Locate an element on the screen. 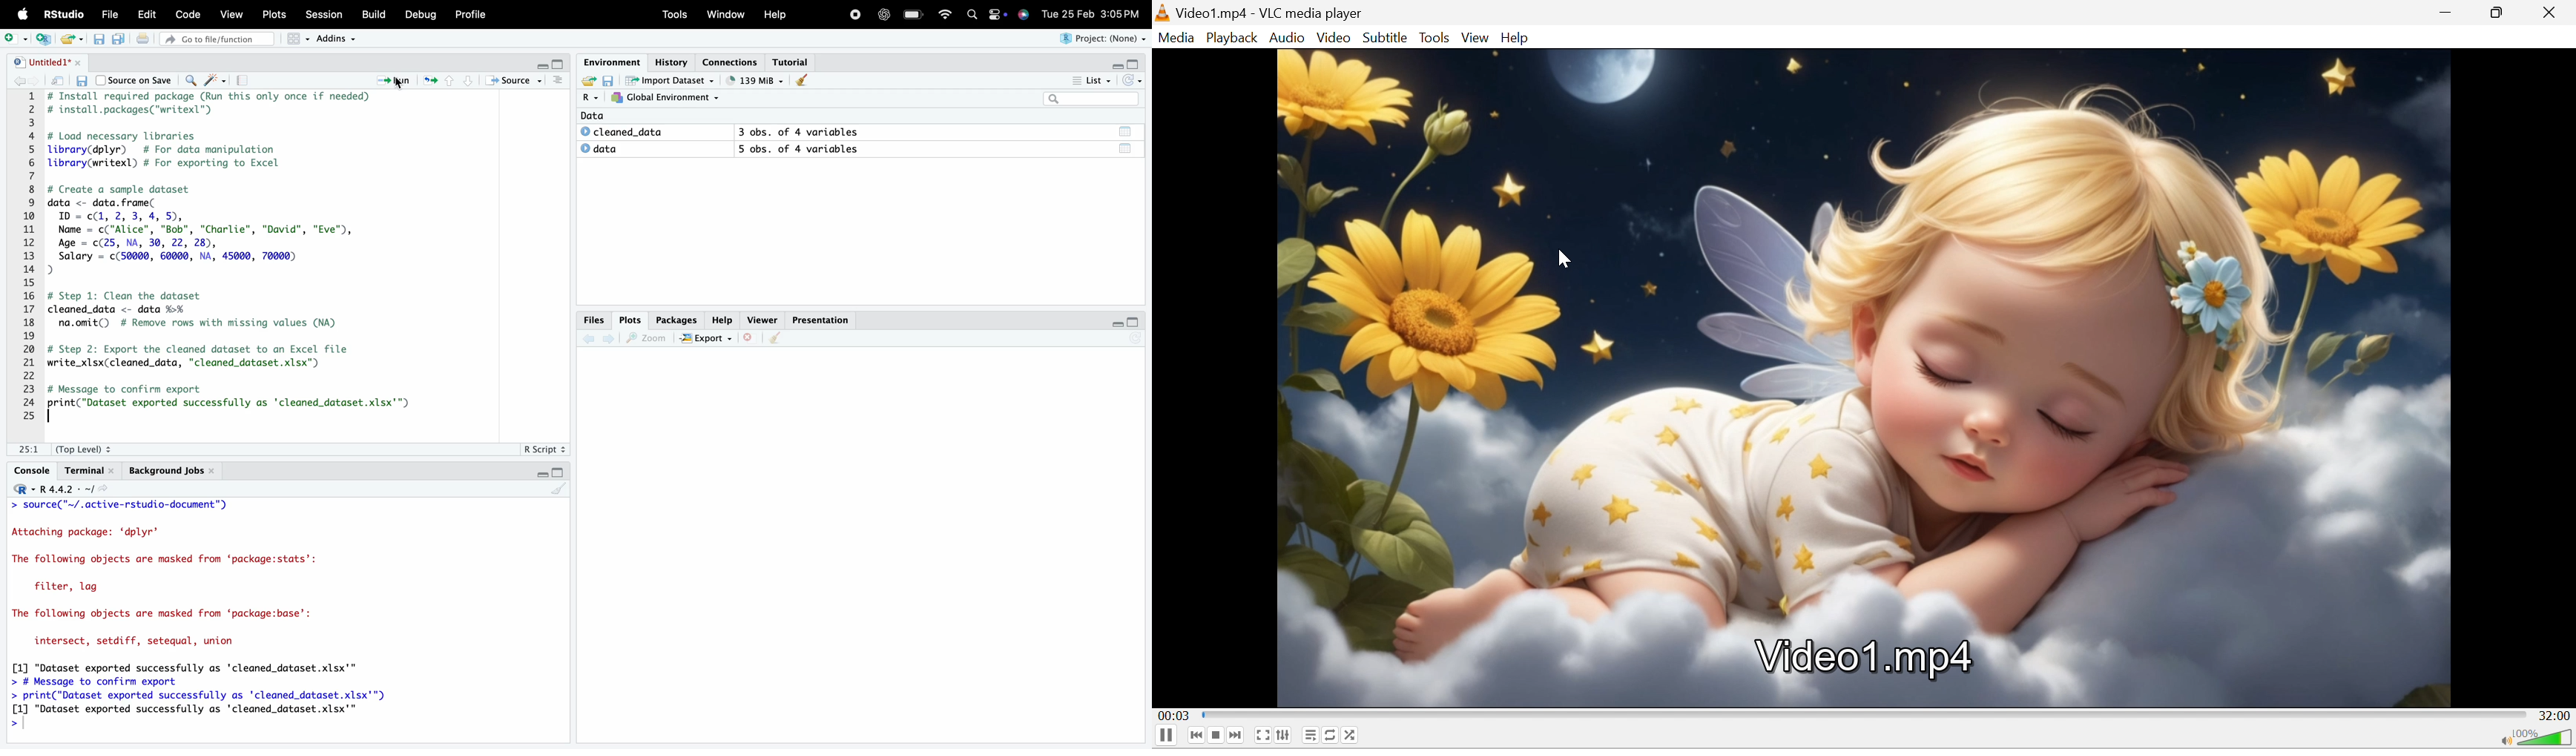  Go to file/function is located at coordinates (217, 40).